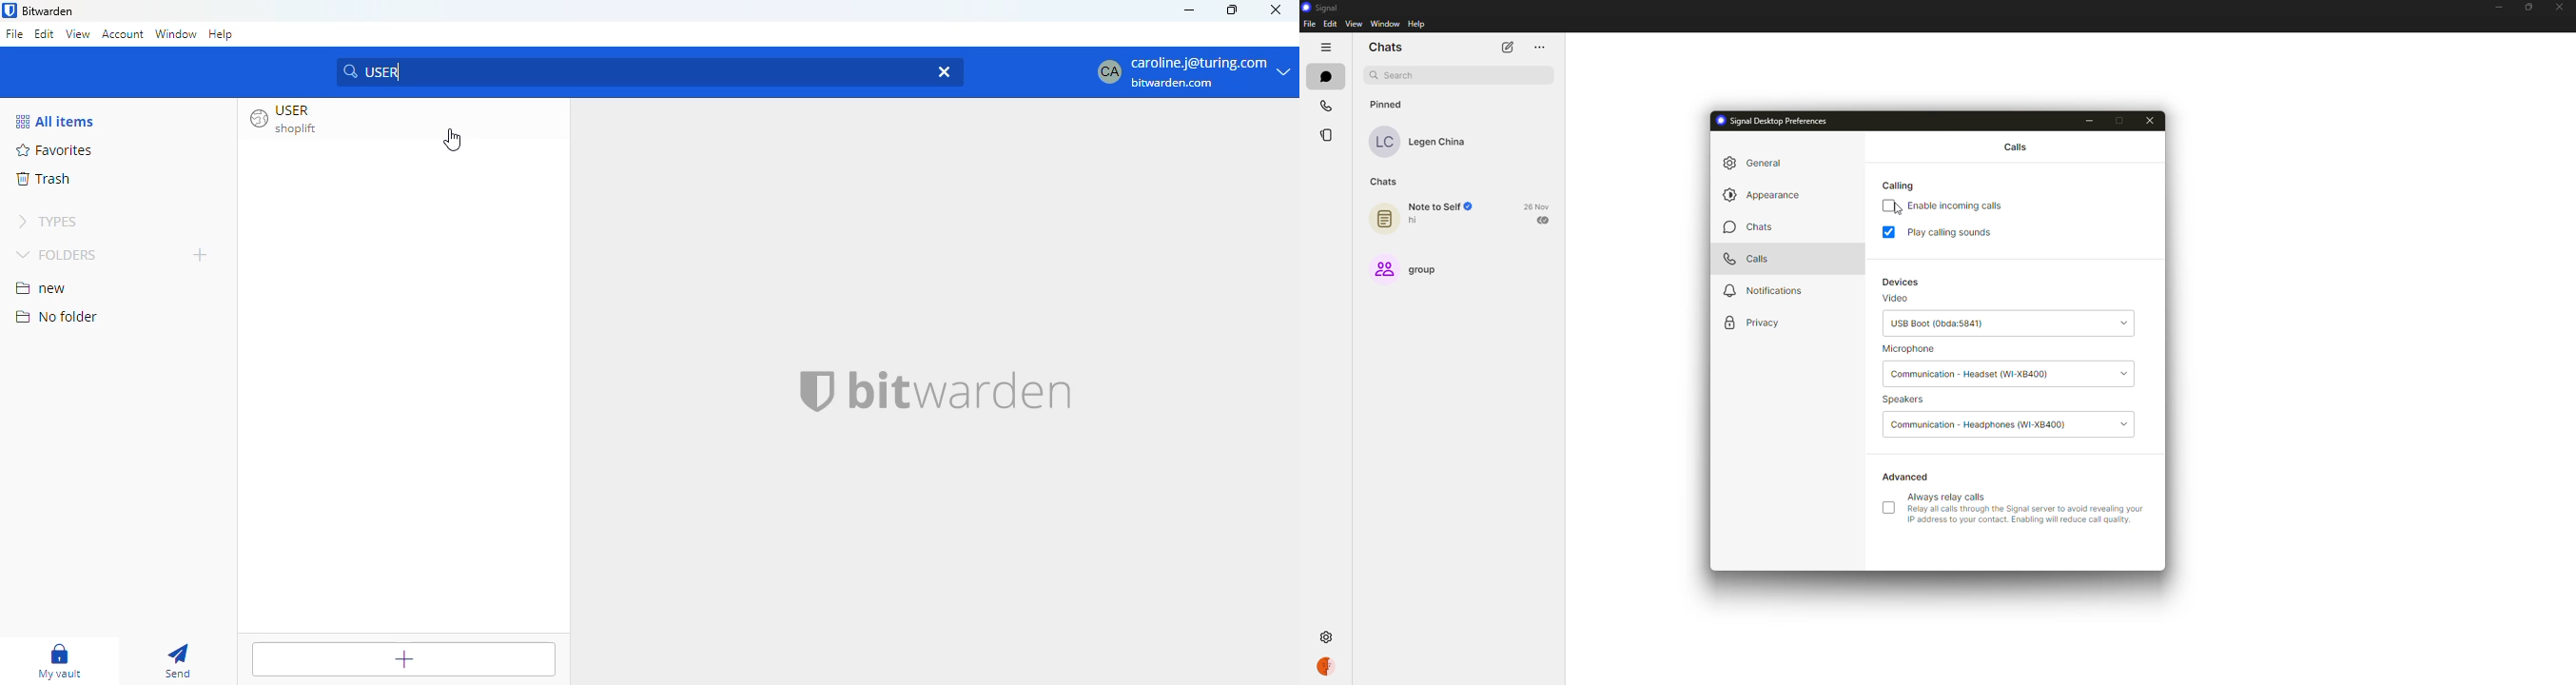 This screenshot has width=2576, height=700. What do you see at coordinates (1233, 10) in the screenshot?
I see `maximize` at bounding box center [1233, 10].